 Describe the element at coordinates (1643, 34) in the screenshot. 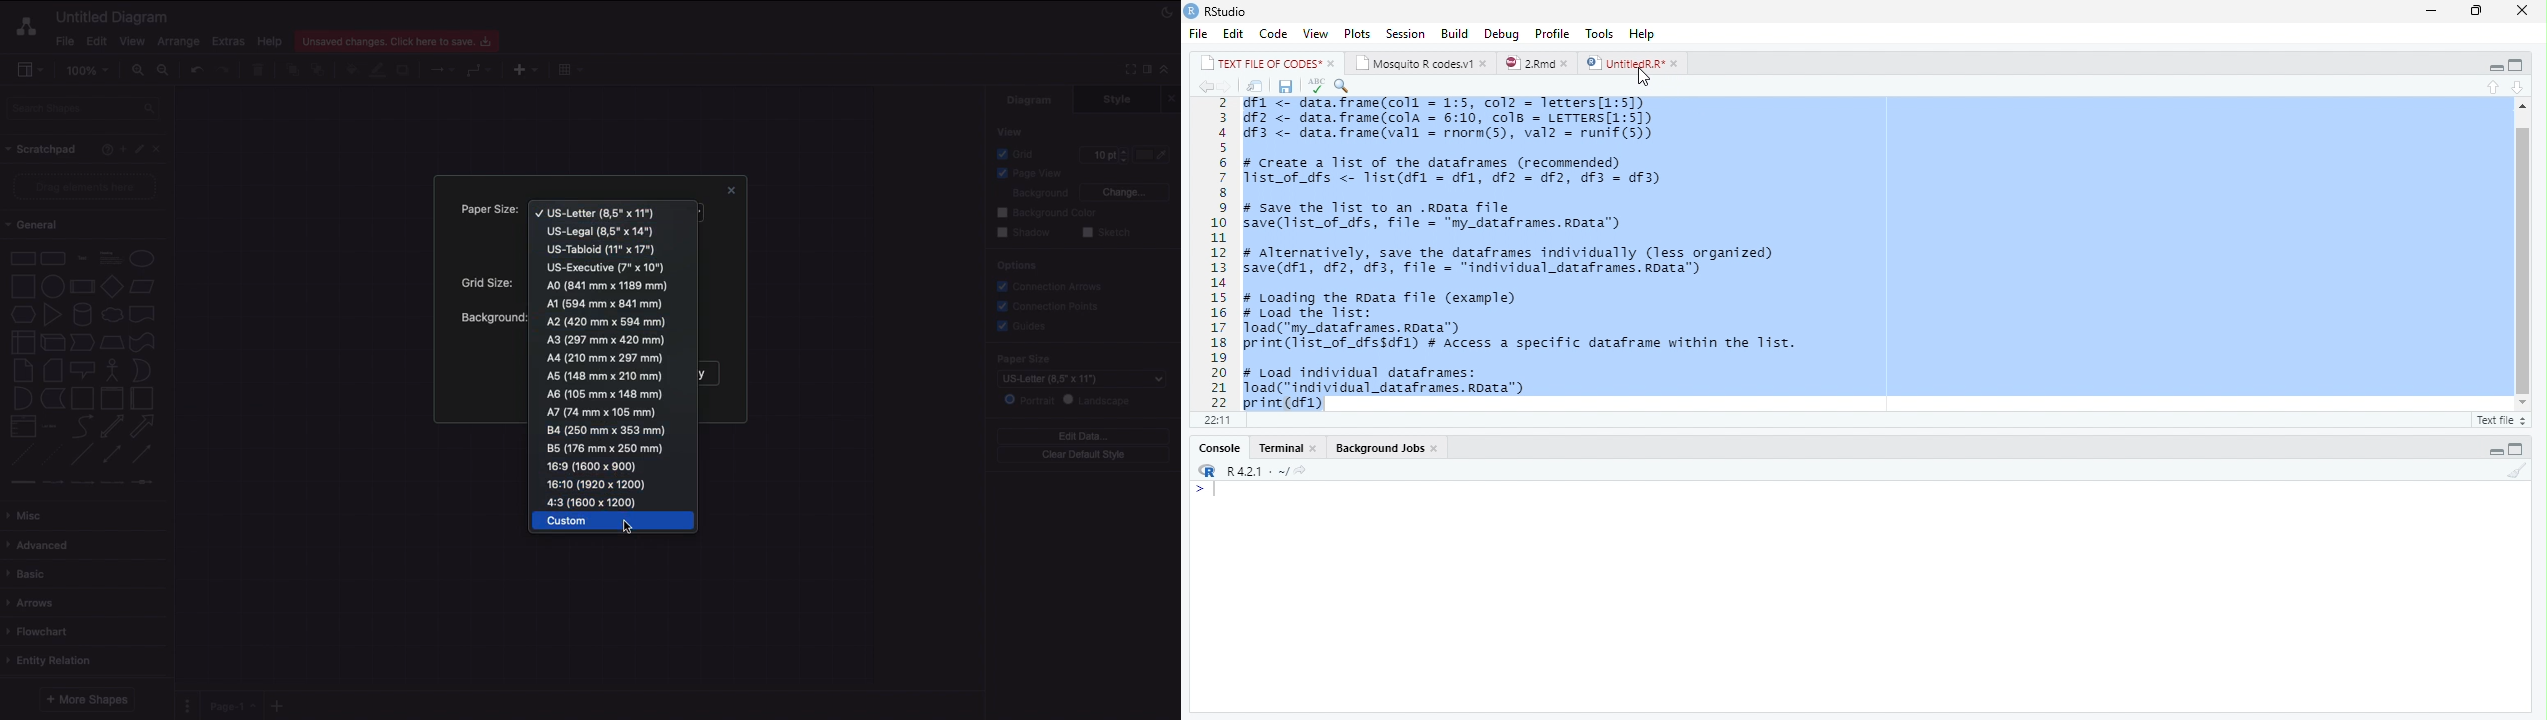

I see `Help` at that location.